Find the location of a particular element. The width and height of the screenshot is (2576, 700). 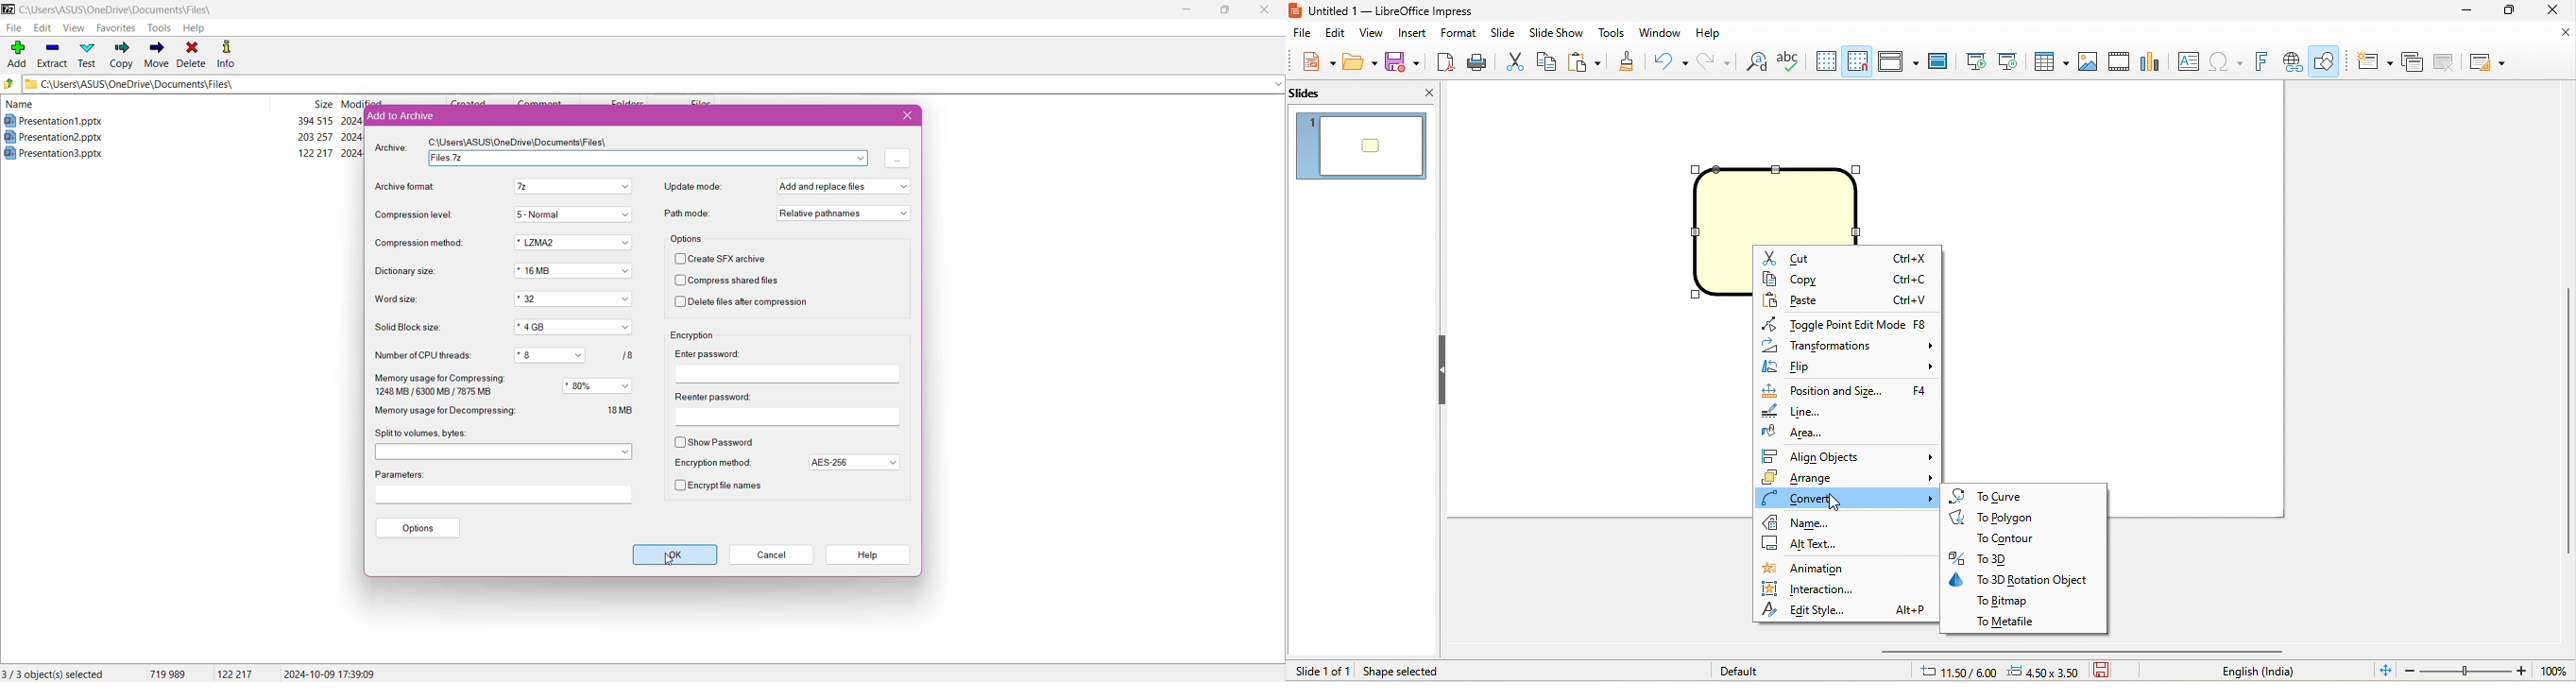

Path mode is located at coordinates (684, 214).